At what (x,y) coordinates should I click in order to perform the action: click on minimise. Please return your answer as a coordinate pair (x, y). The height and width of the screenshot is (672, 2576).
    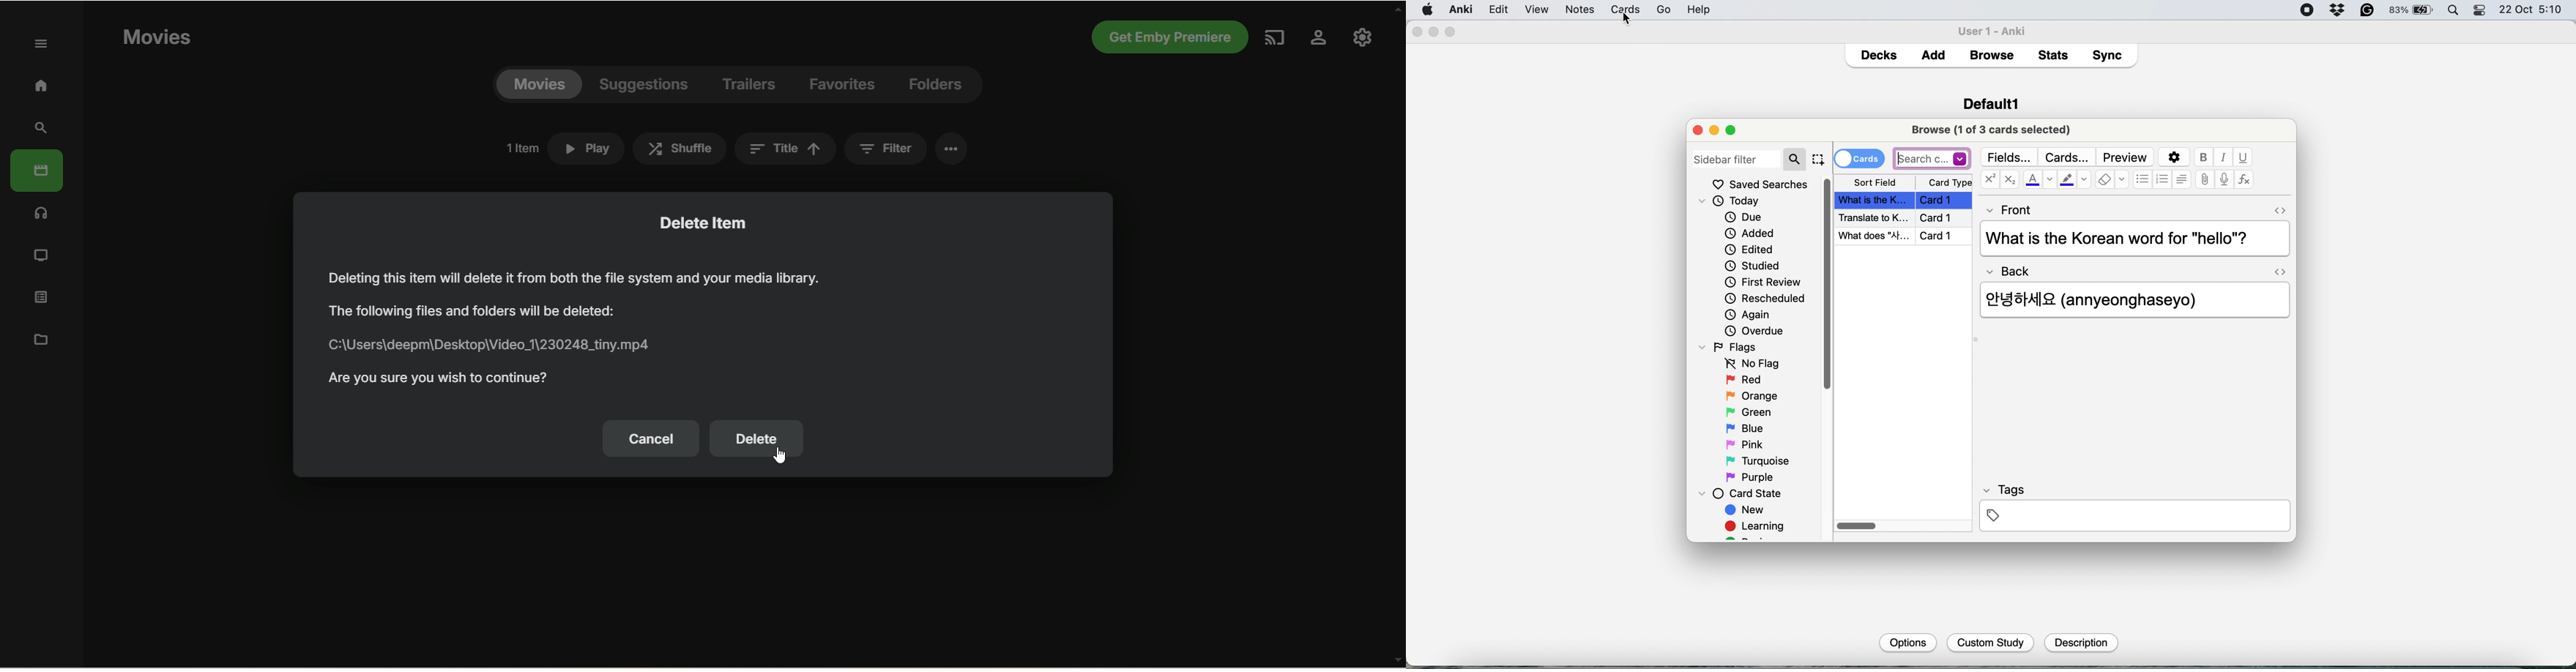
    Looking at the image, I should click on (1434, 31).